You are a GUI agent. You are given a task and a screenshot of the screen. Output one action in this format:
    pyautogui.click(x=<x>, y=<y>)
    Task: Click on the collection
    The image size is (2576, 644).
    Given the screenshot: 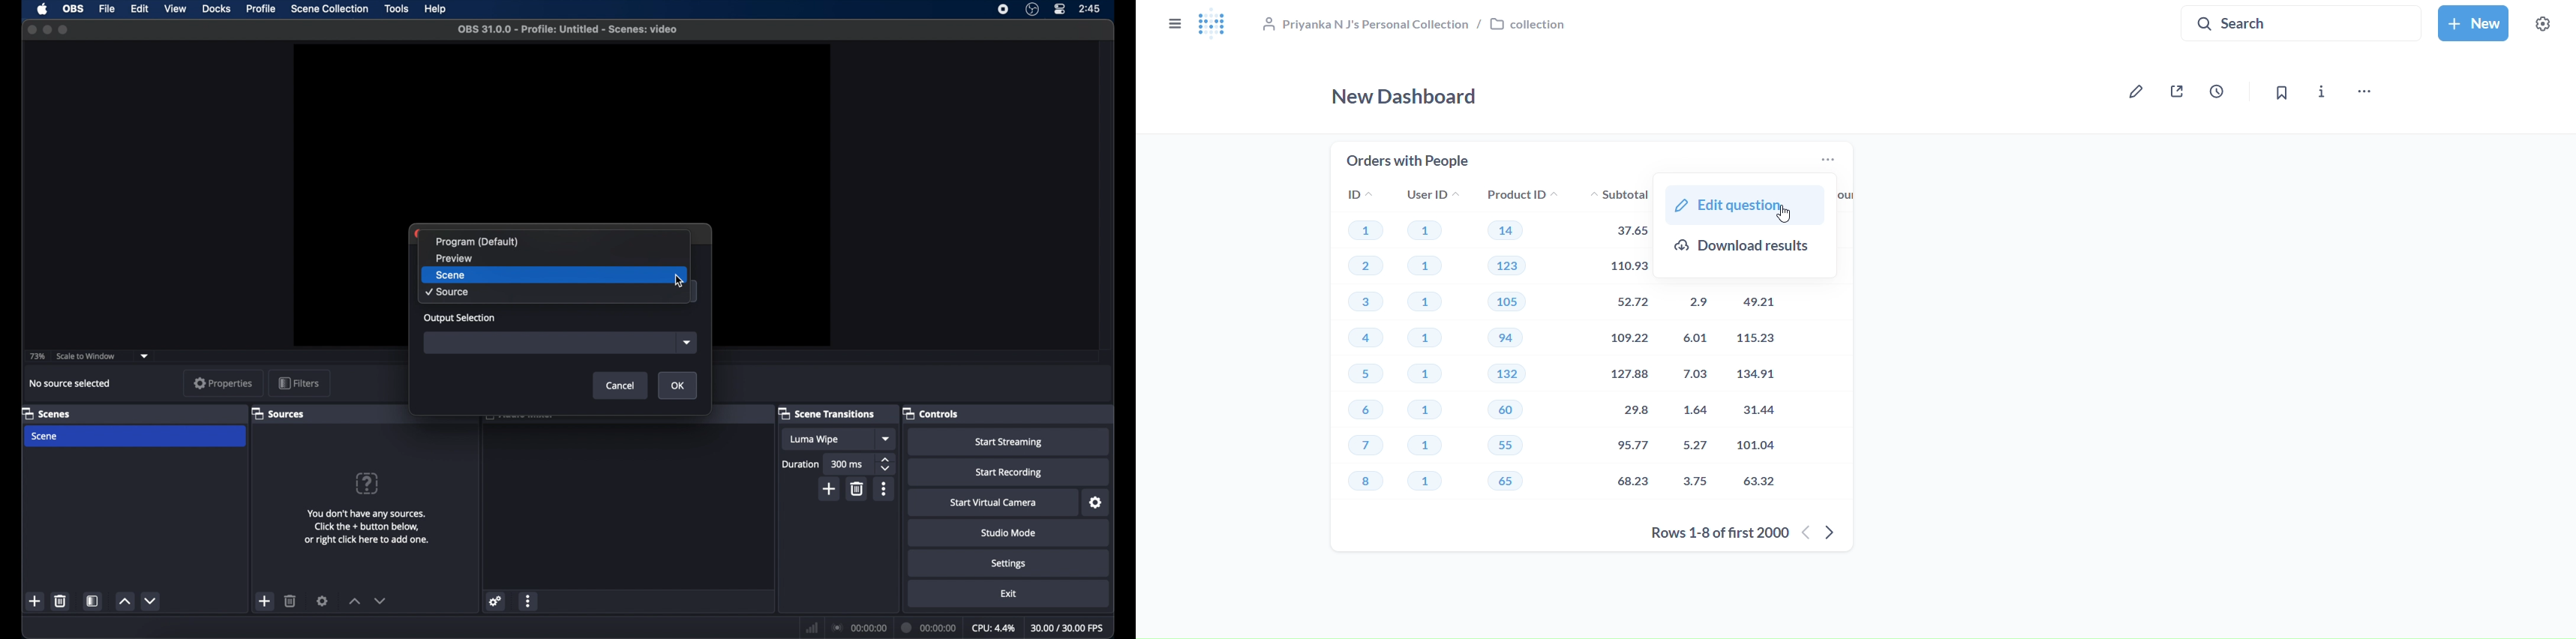 What is the action you would take?
    pyautogui.click(x=1413, y=22)
    